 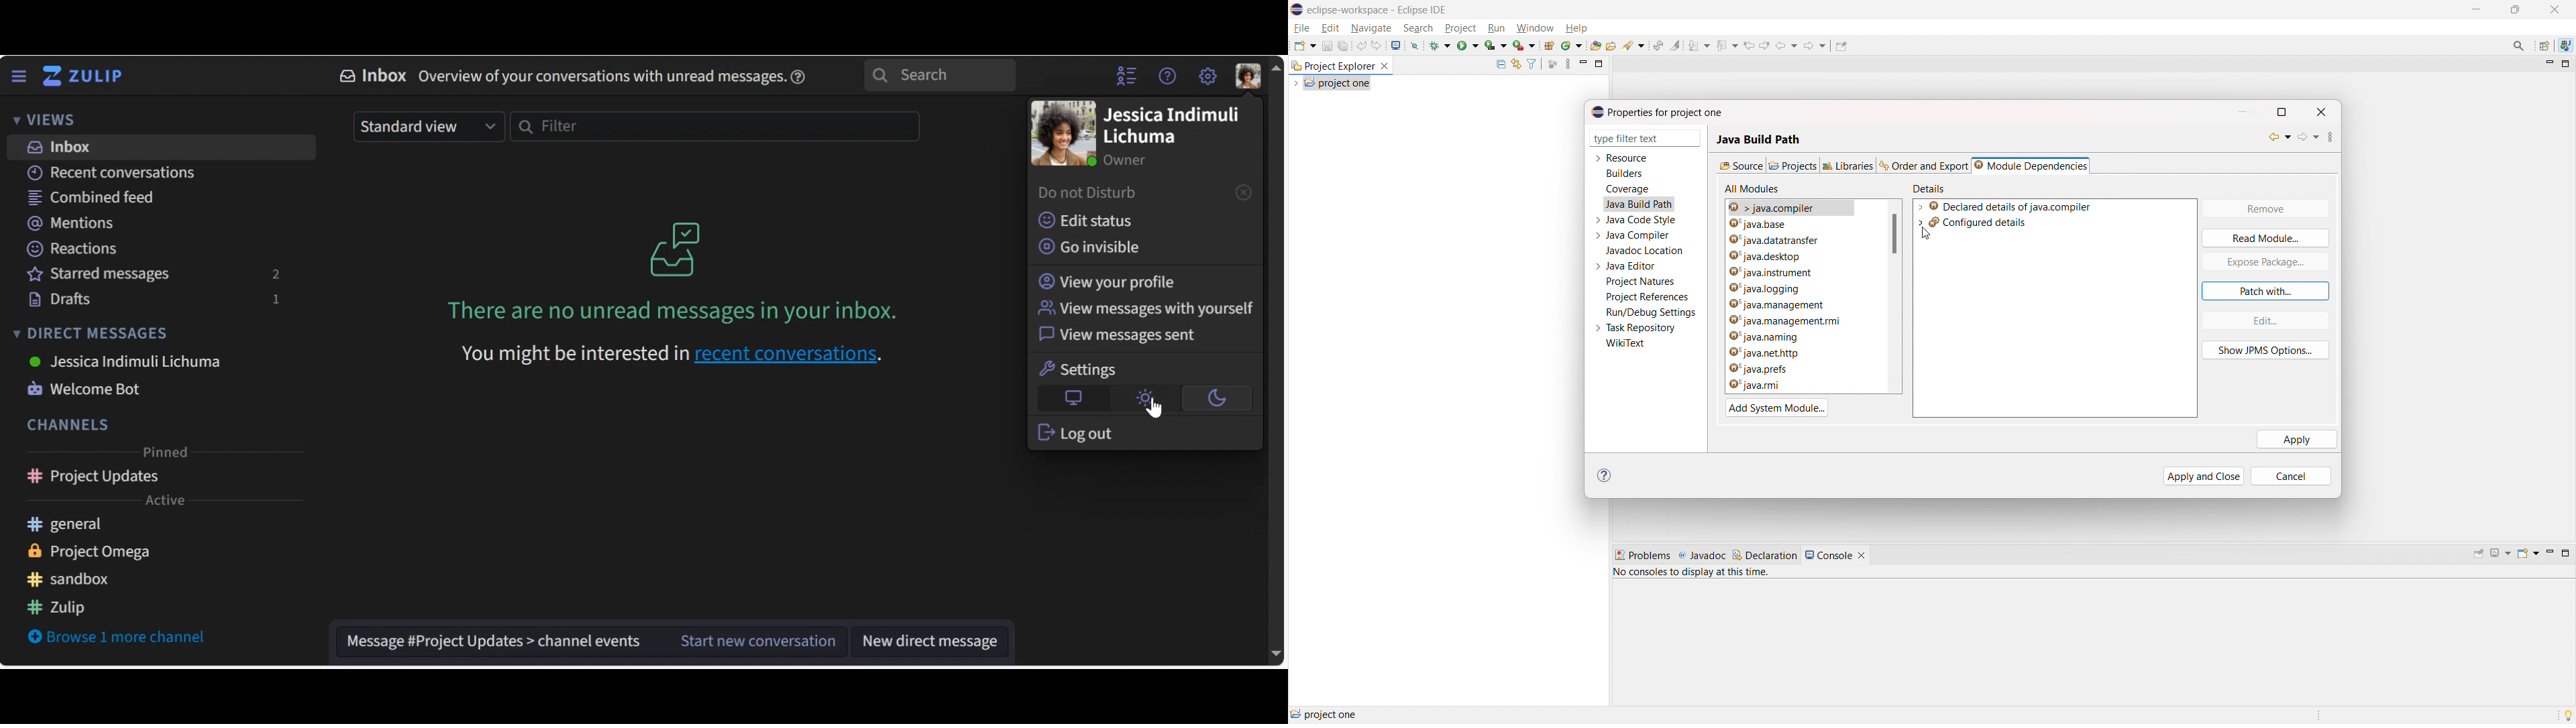 I want to click on wikitext, so click(x=1626, y=344).